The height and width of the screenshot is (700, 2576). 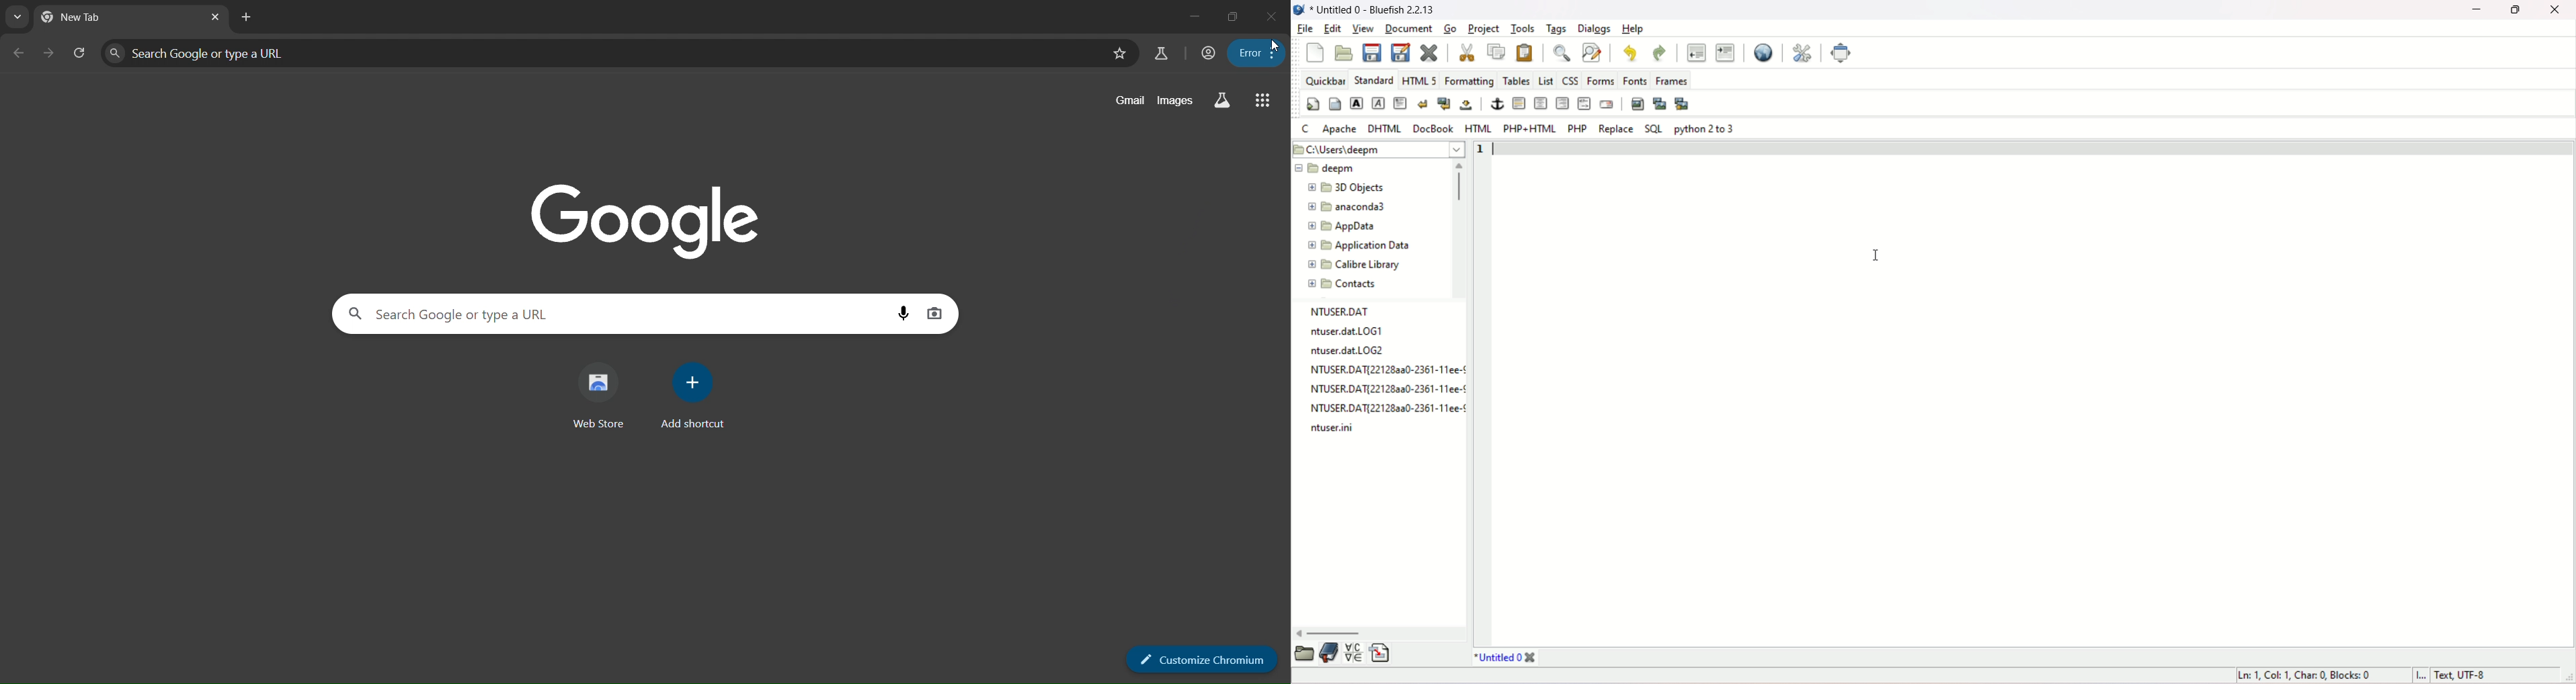 What do you see at coordinates (1636, 80) in the screenshot?
I see `fonts` at bounding box center [1636, 80].